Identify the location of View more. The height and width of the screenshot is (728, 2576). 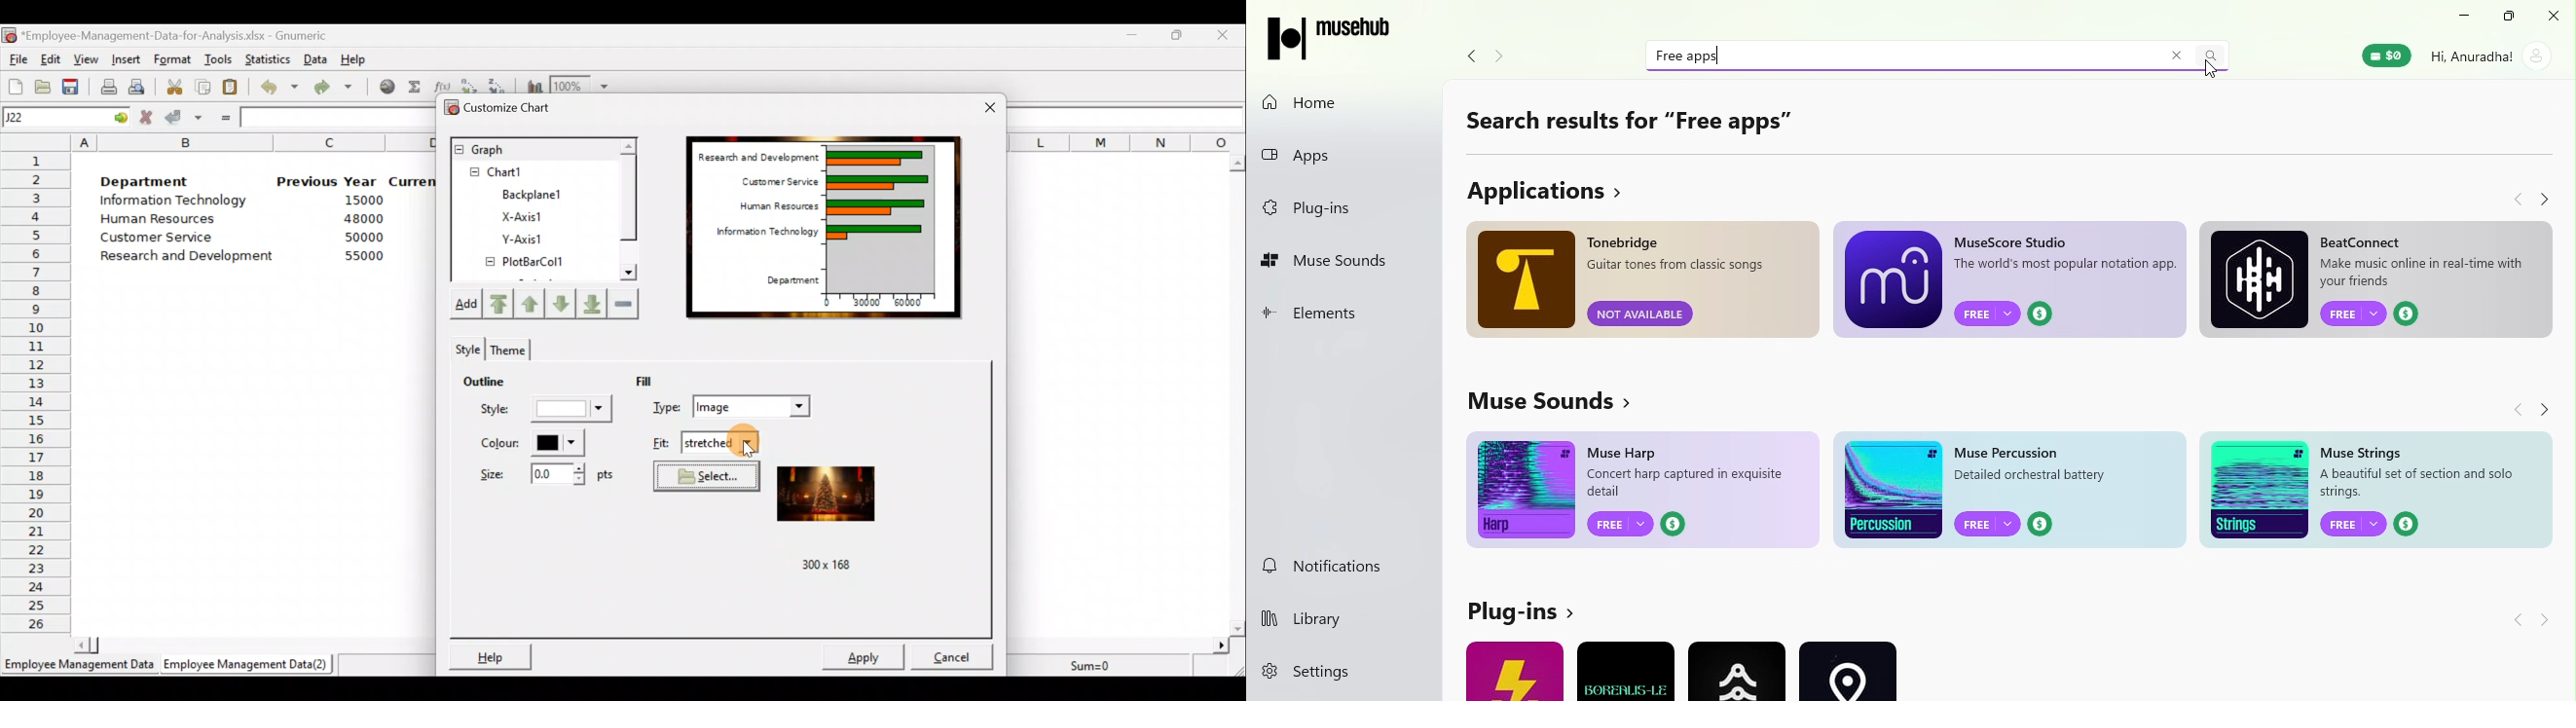
(1552, 191).